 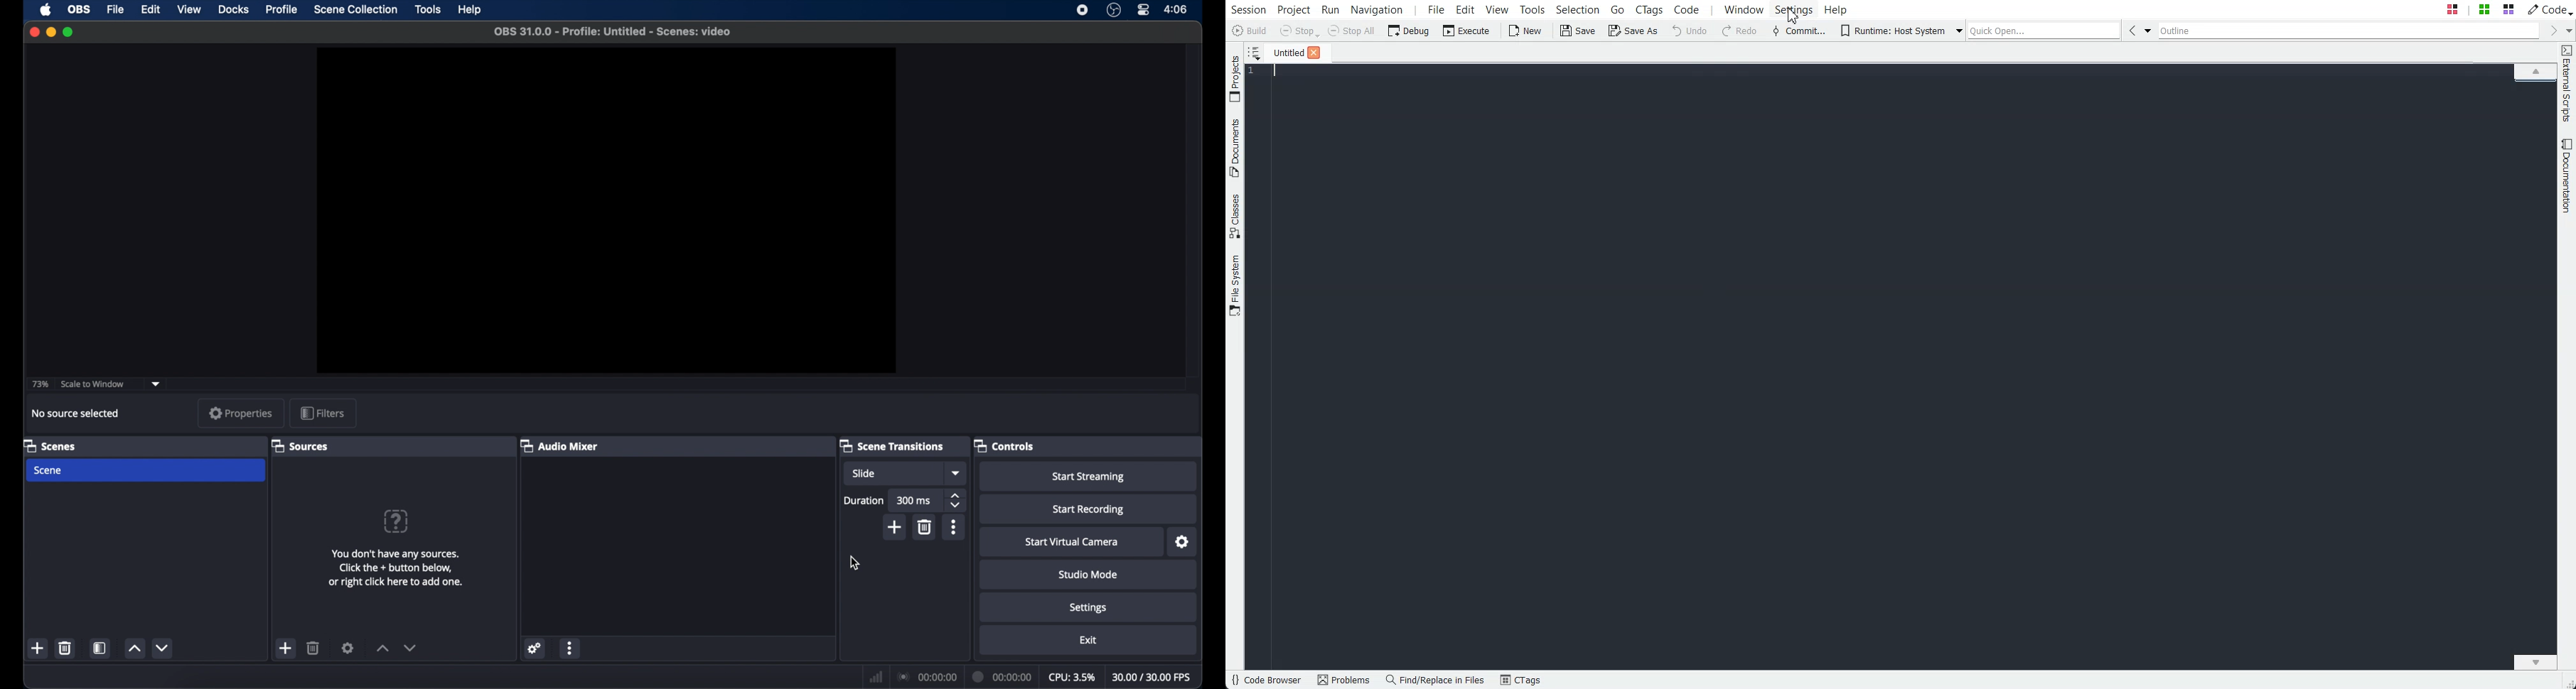 What do you see at coordinates (471, 10) in the screenshot?
I see `help` at bounding box center [471, 10].